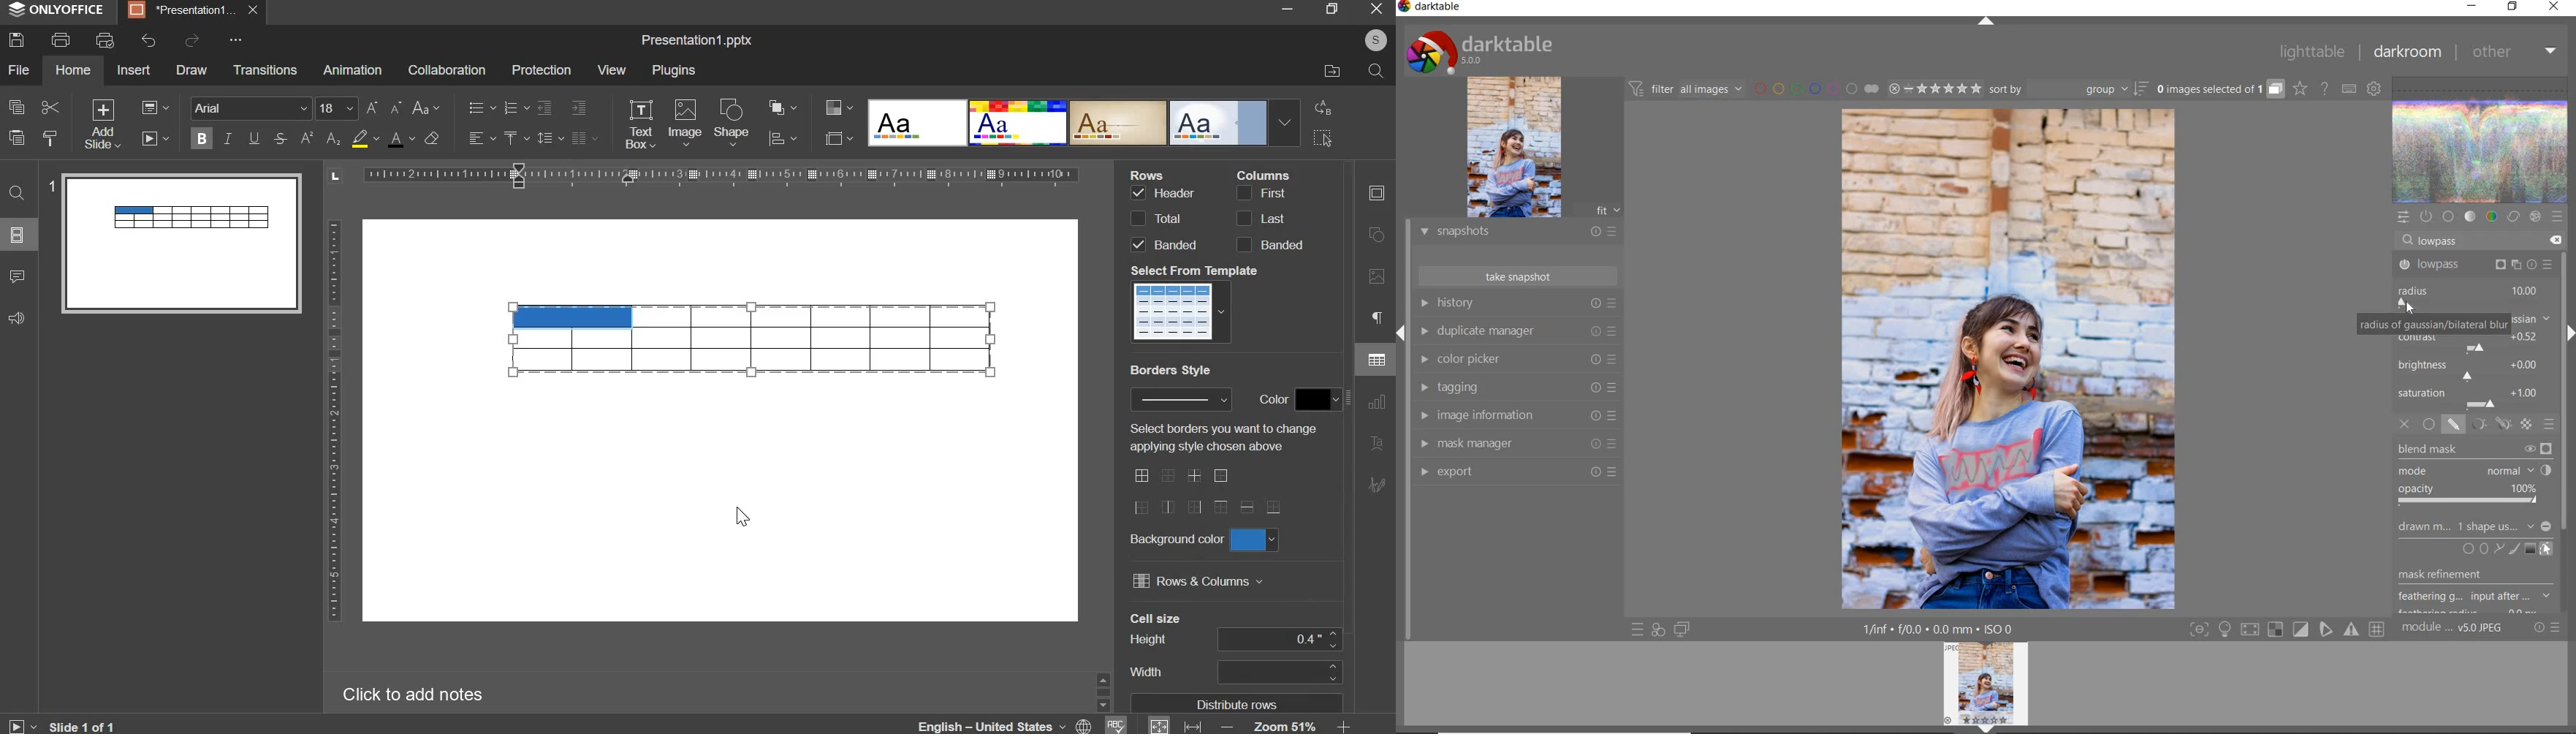 This screenshot has width=2576, height=756. Describe the element at coordinates (1659, 629) in the screenshot. I see `quick access for applying any of your styles` at that location.